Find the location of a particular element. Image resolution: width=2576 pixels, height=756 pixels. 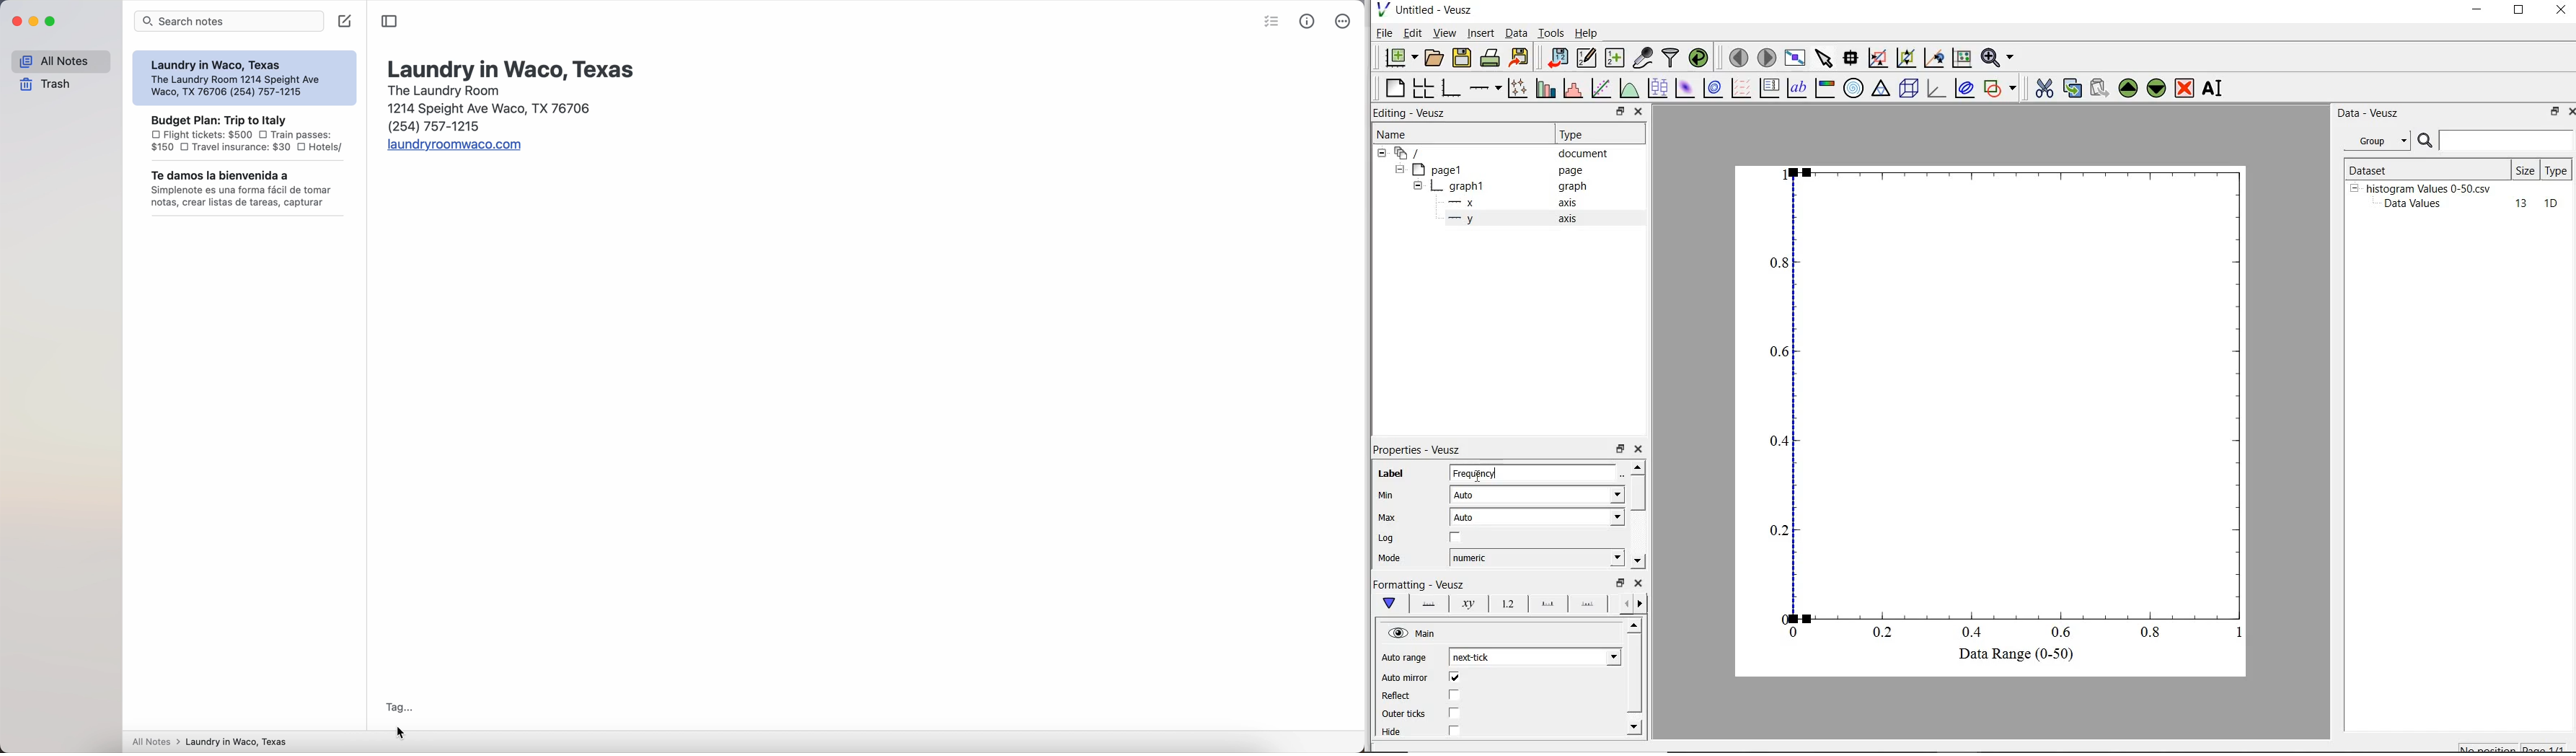

toggle sidenote is located at coordinates (389, 22).